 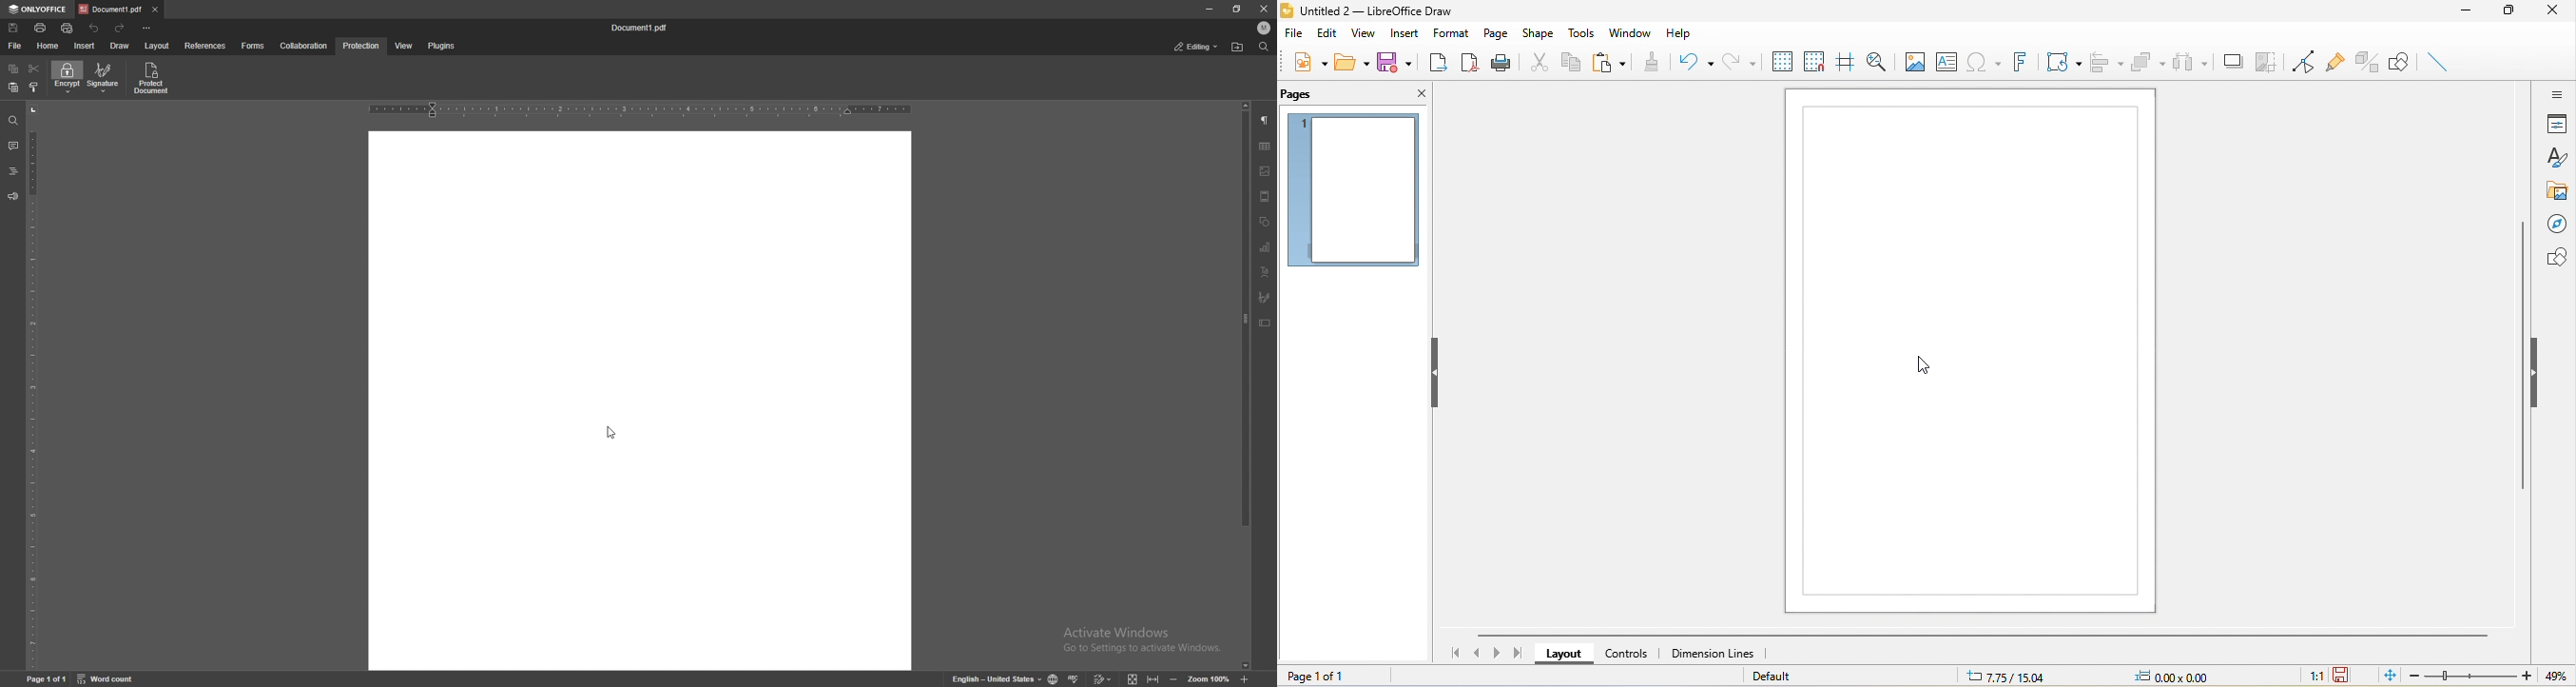 What do you see at coordinates (1265, 296) in the screenshot?
I see `signature field` at bounding box center [1265, 296].